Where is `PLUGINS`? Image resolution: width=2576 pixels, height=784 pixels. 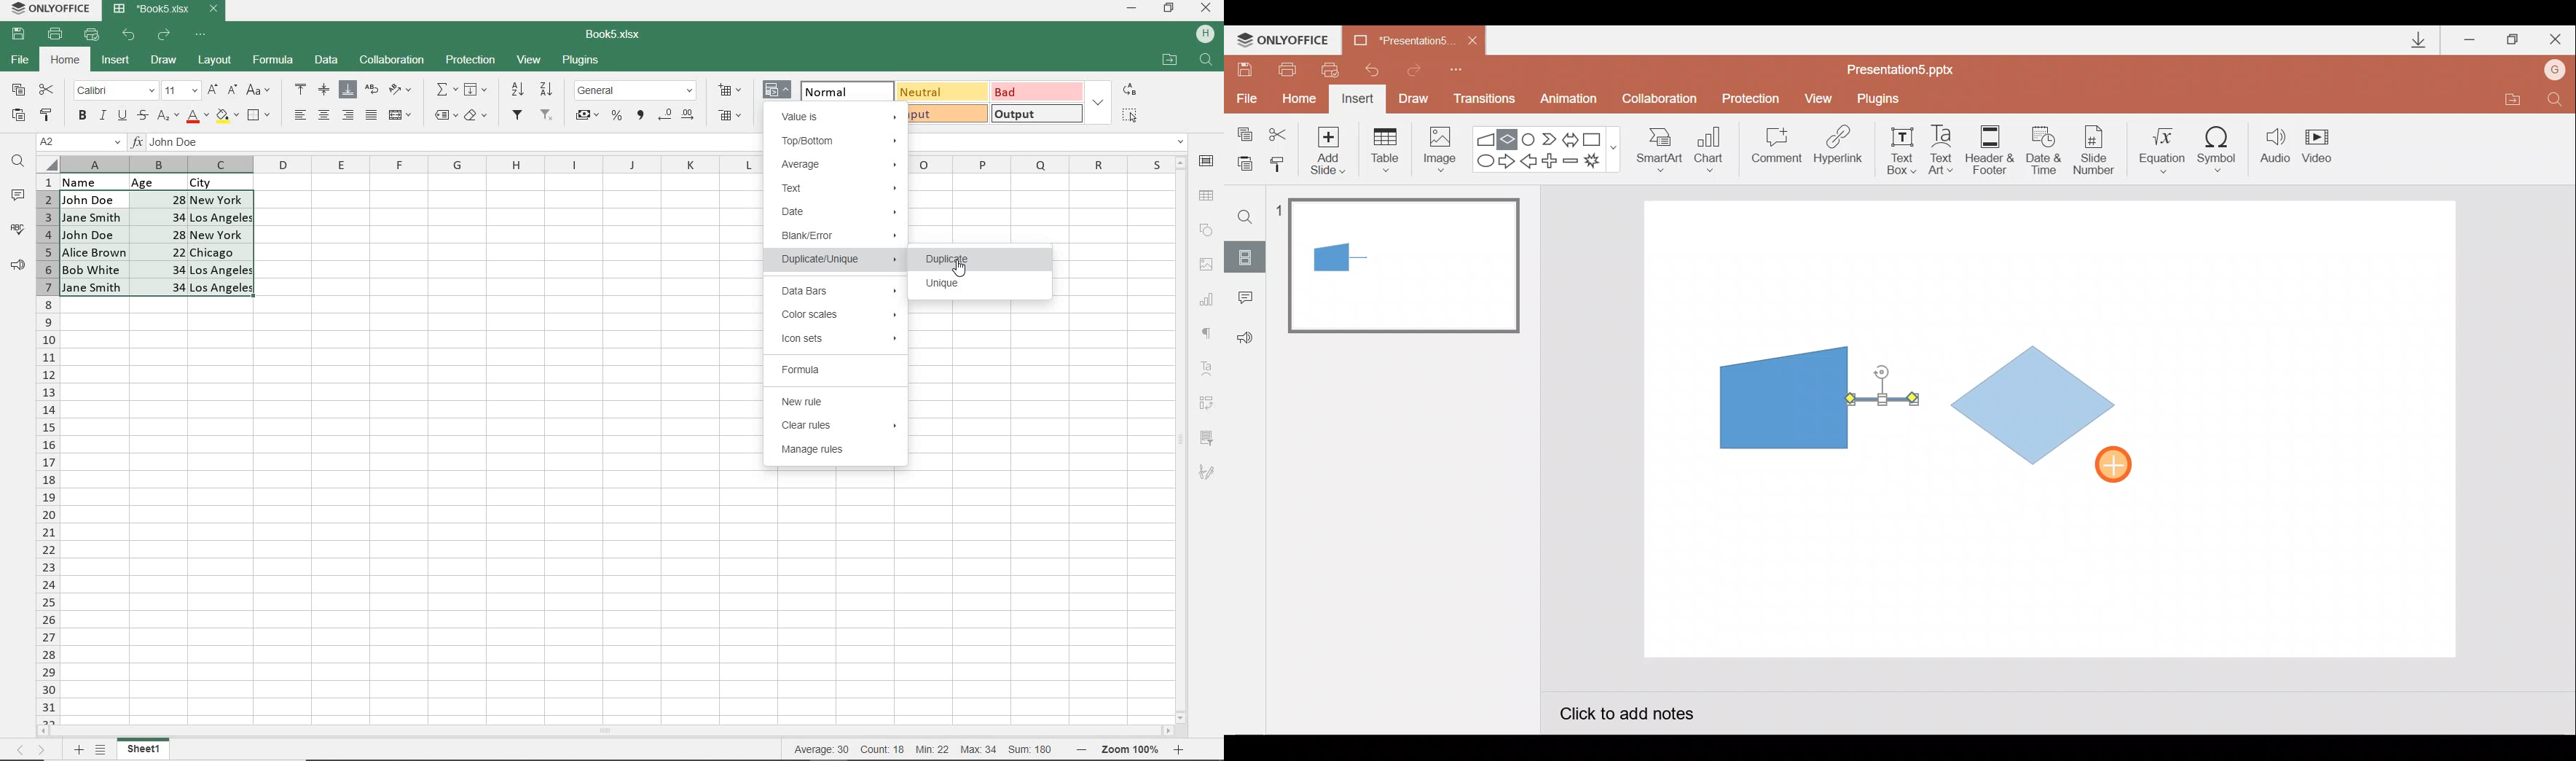
PLUGINS is located at coordinates (581, 61).